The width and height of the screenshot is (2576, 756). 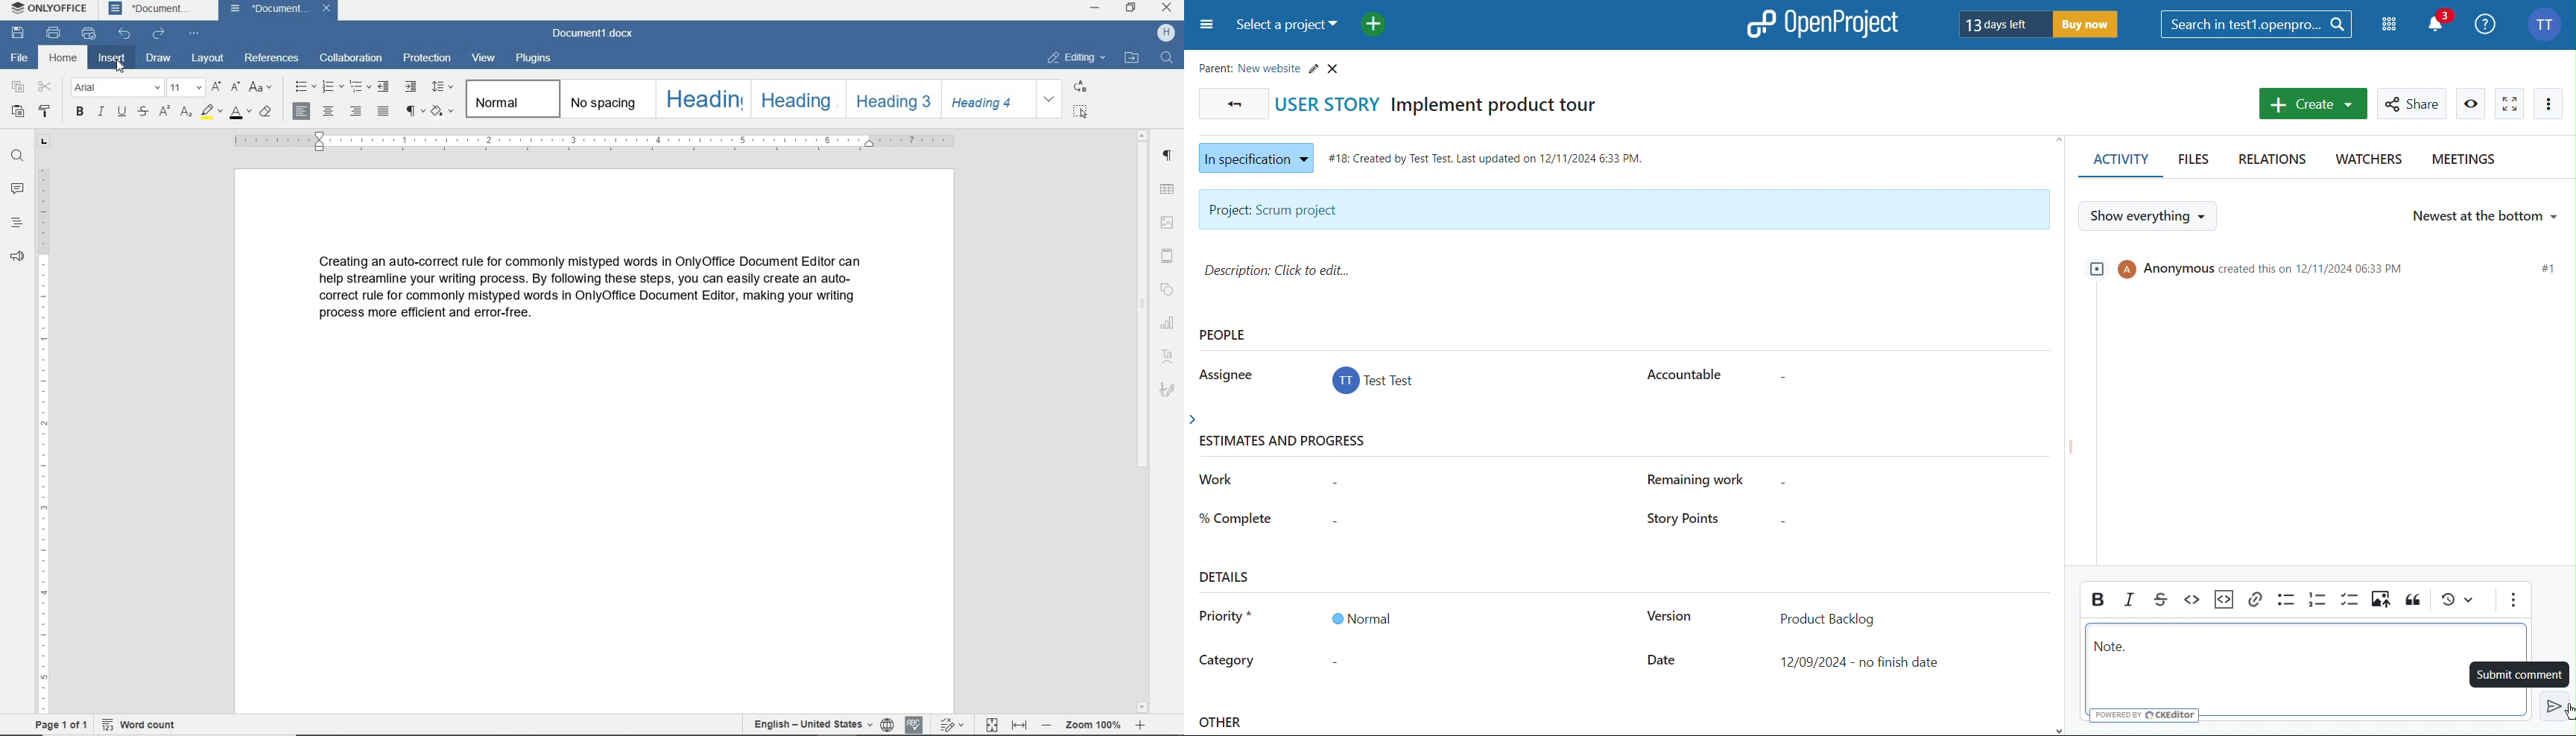 What do you see at coordinates (1287, 442) in the screenshot?
I see `Estimates and Progress` at bounding box center [1287, 442].